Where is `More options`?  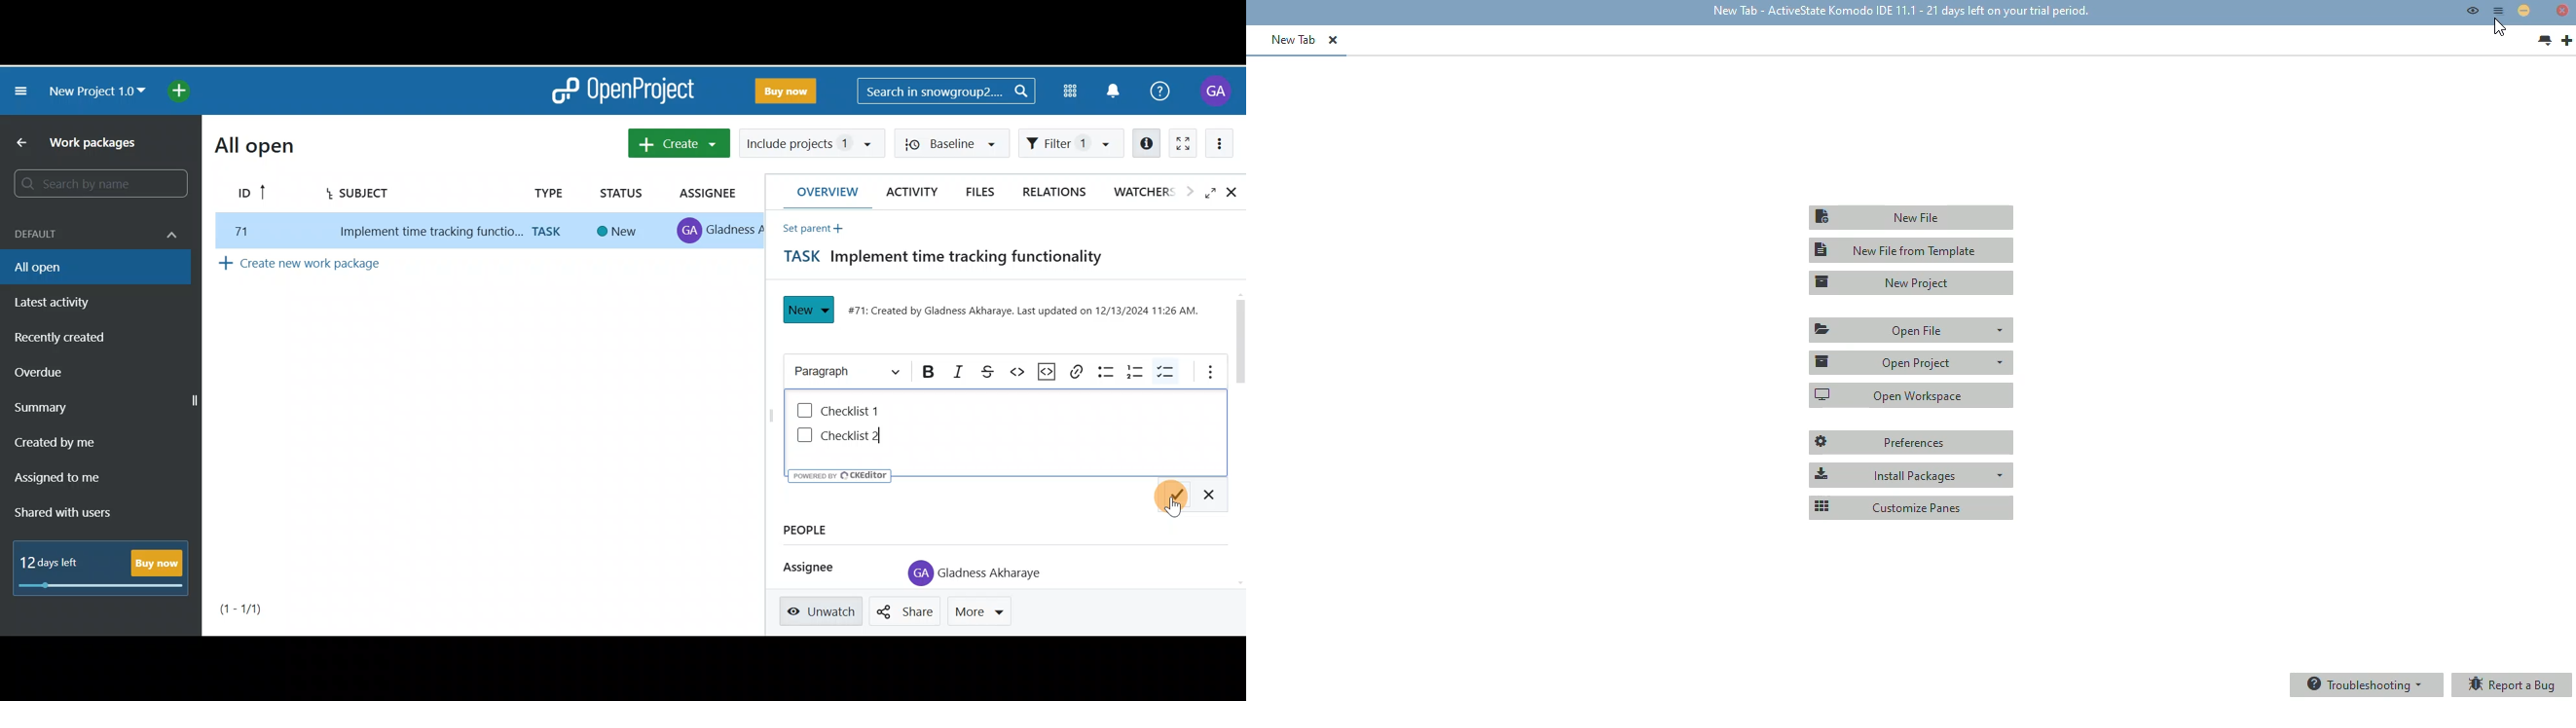
More options is located at coordinates (1205, 370).